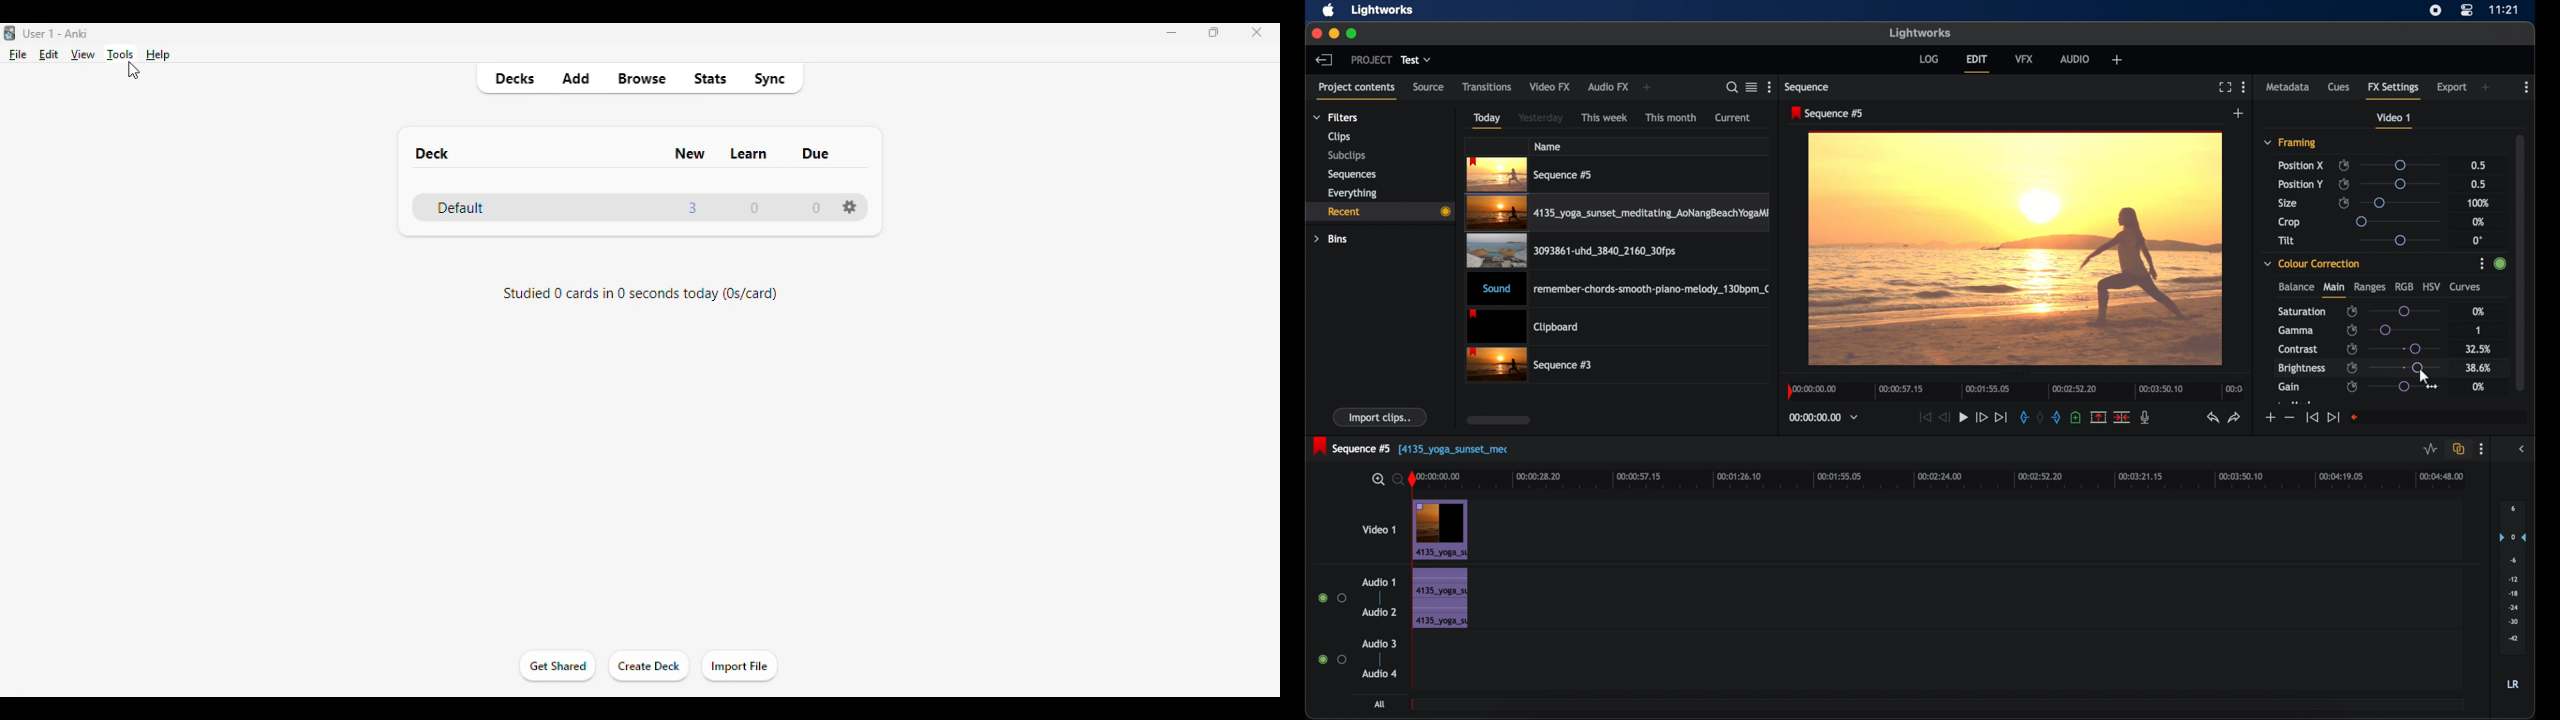 This screenshot has width=2576, height=728. What do you see at coordinates (1335, 33) in the screenshot?
I see `minimize` at bounding box center [1335, 33].